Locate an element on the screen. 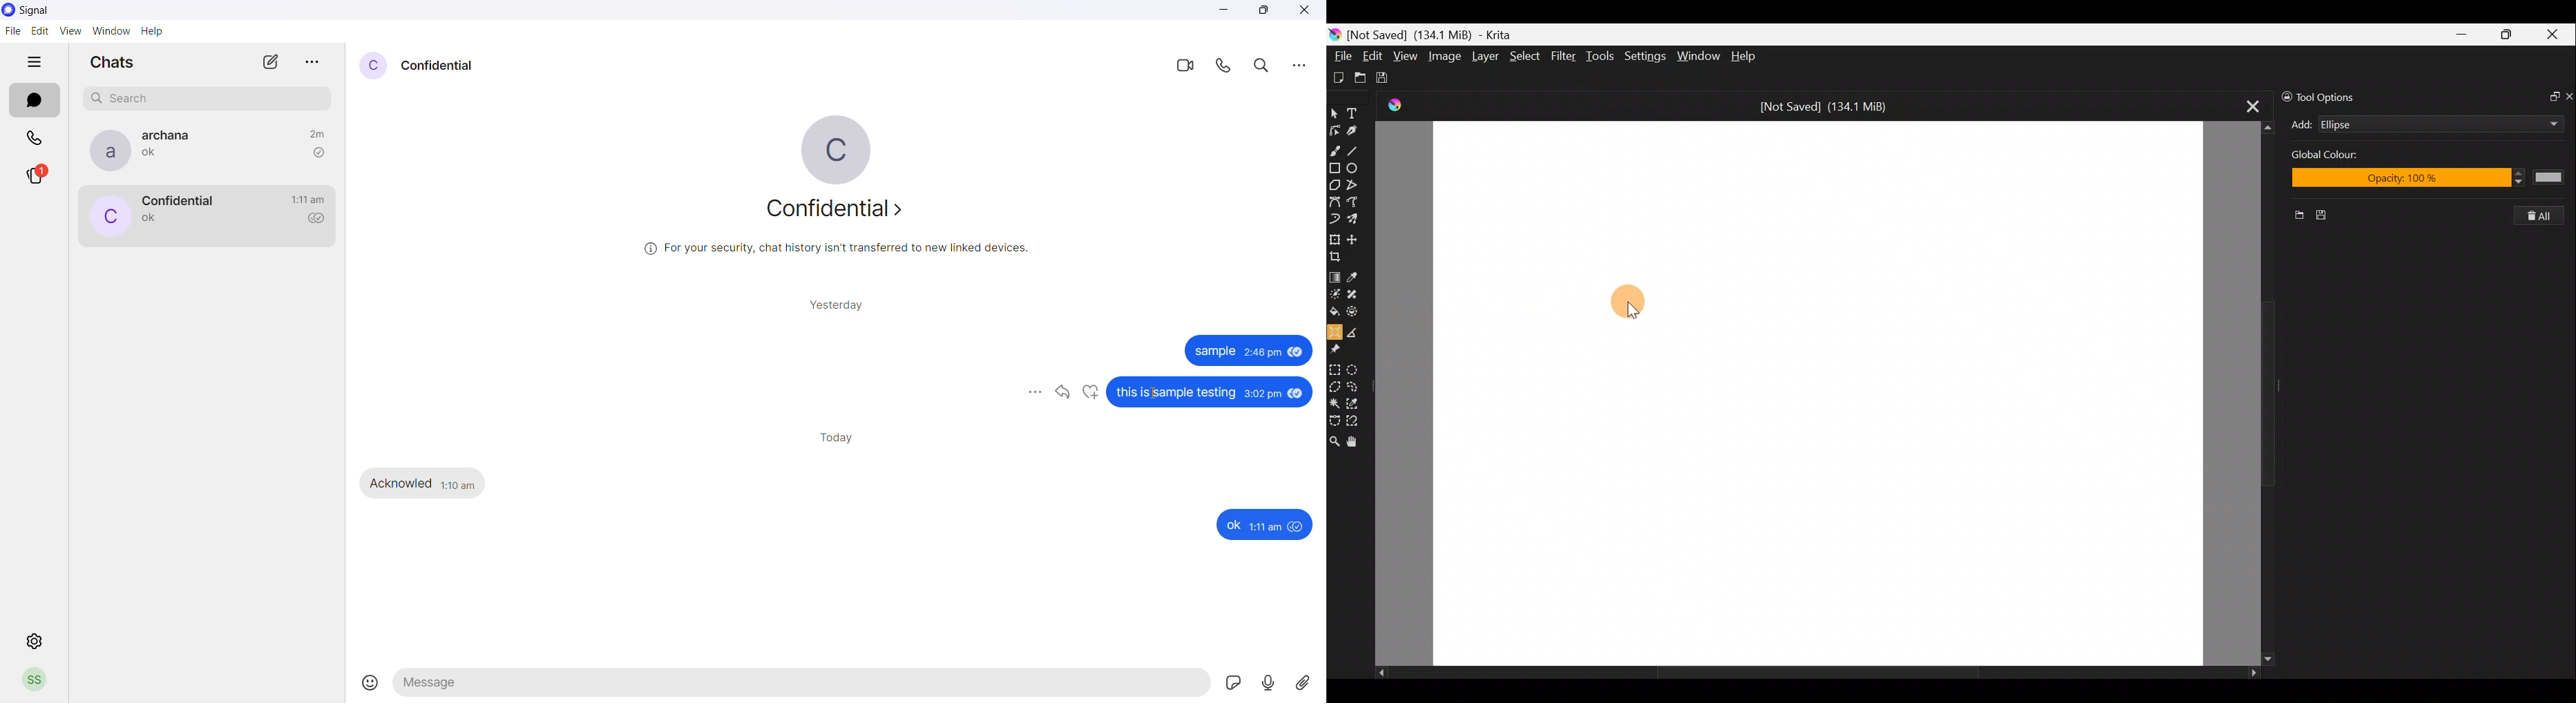  message text area is located at coordinates (803, 686).